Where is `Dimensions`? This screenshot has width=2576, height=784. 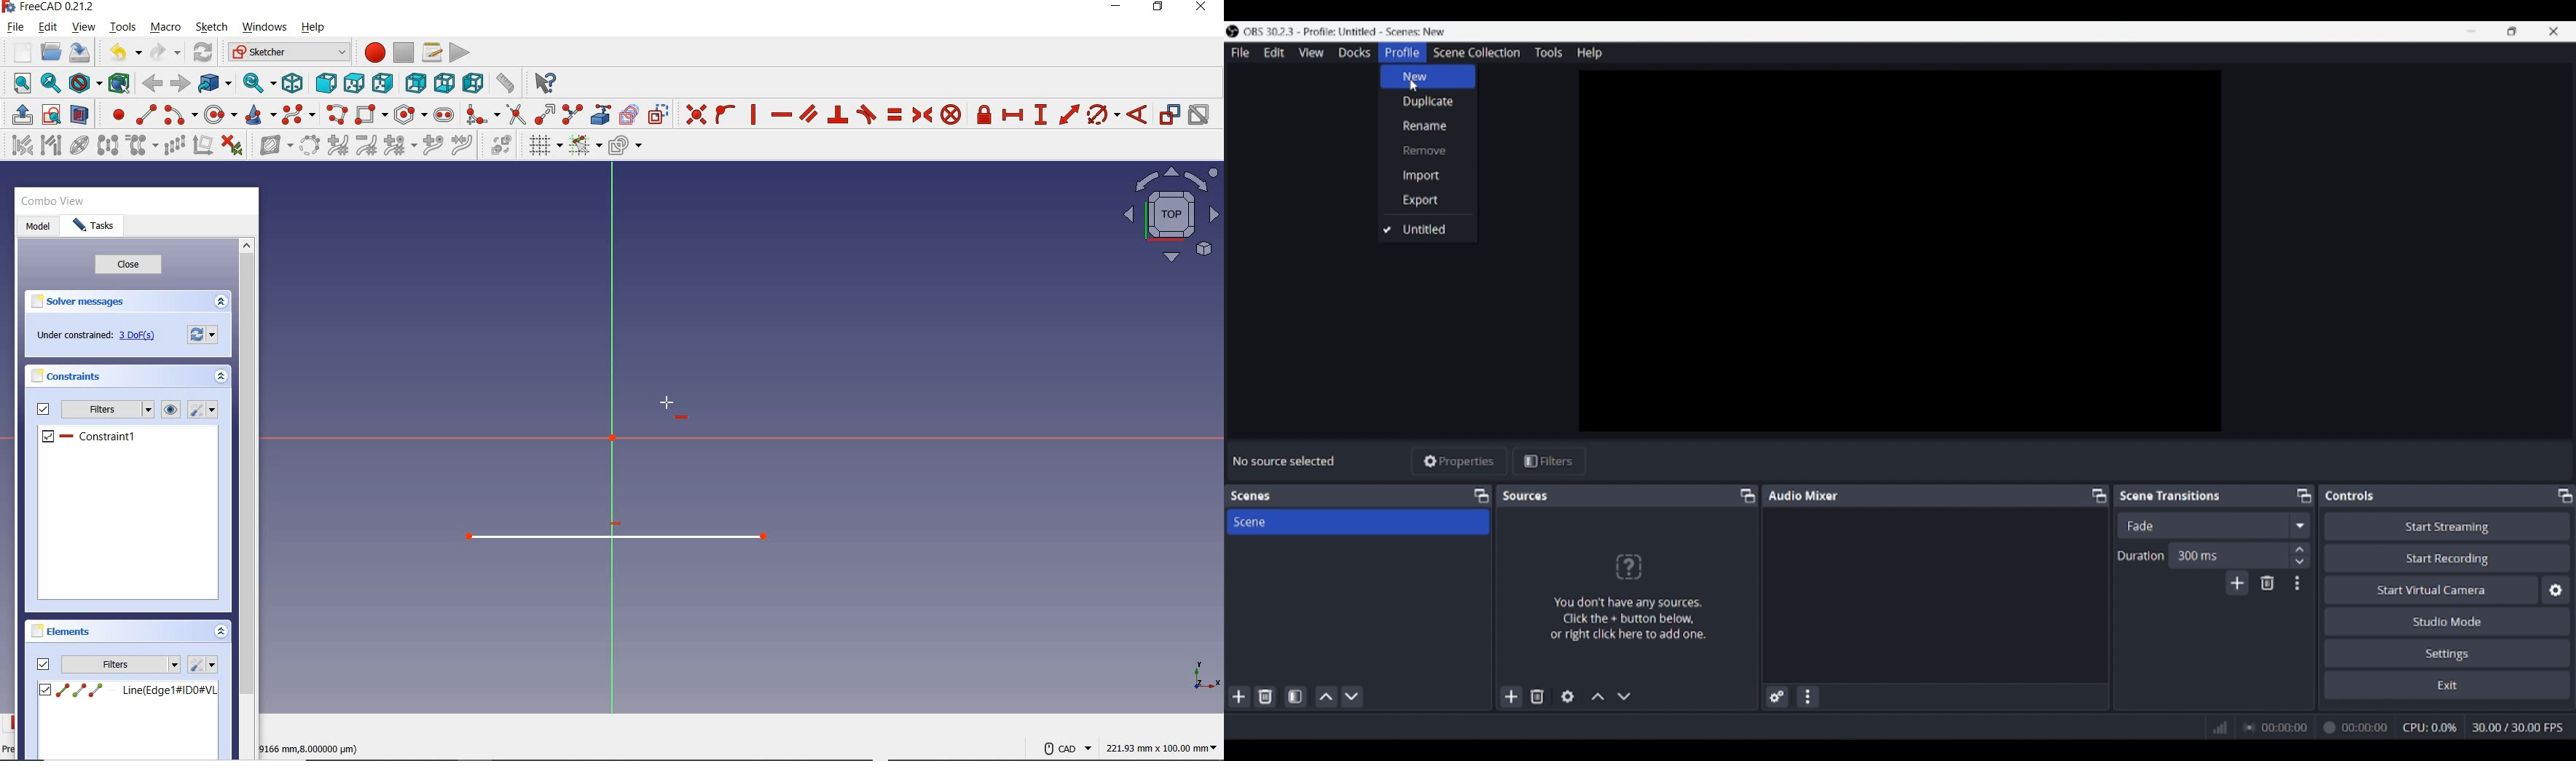 Dimensions is located at coordinates (1163, 748).